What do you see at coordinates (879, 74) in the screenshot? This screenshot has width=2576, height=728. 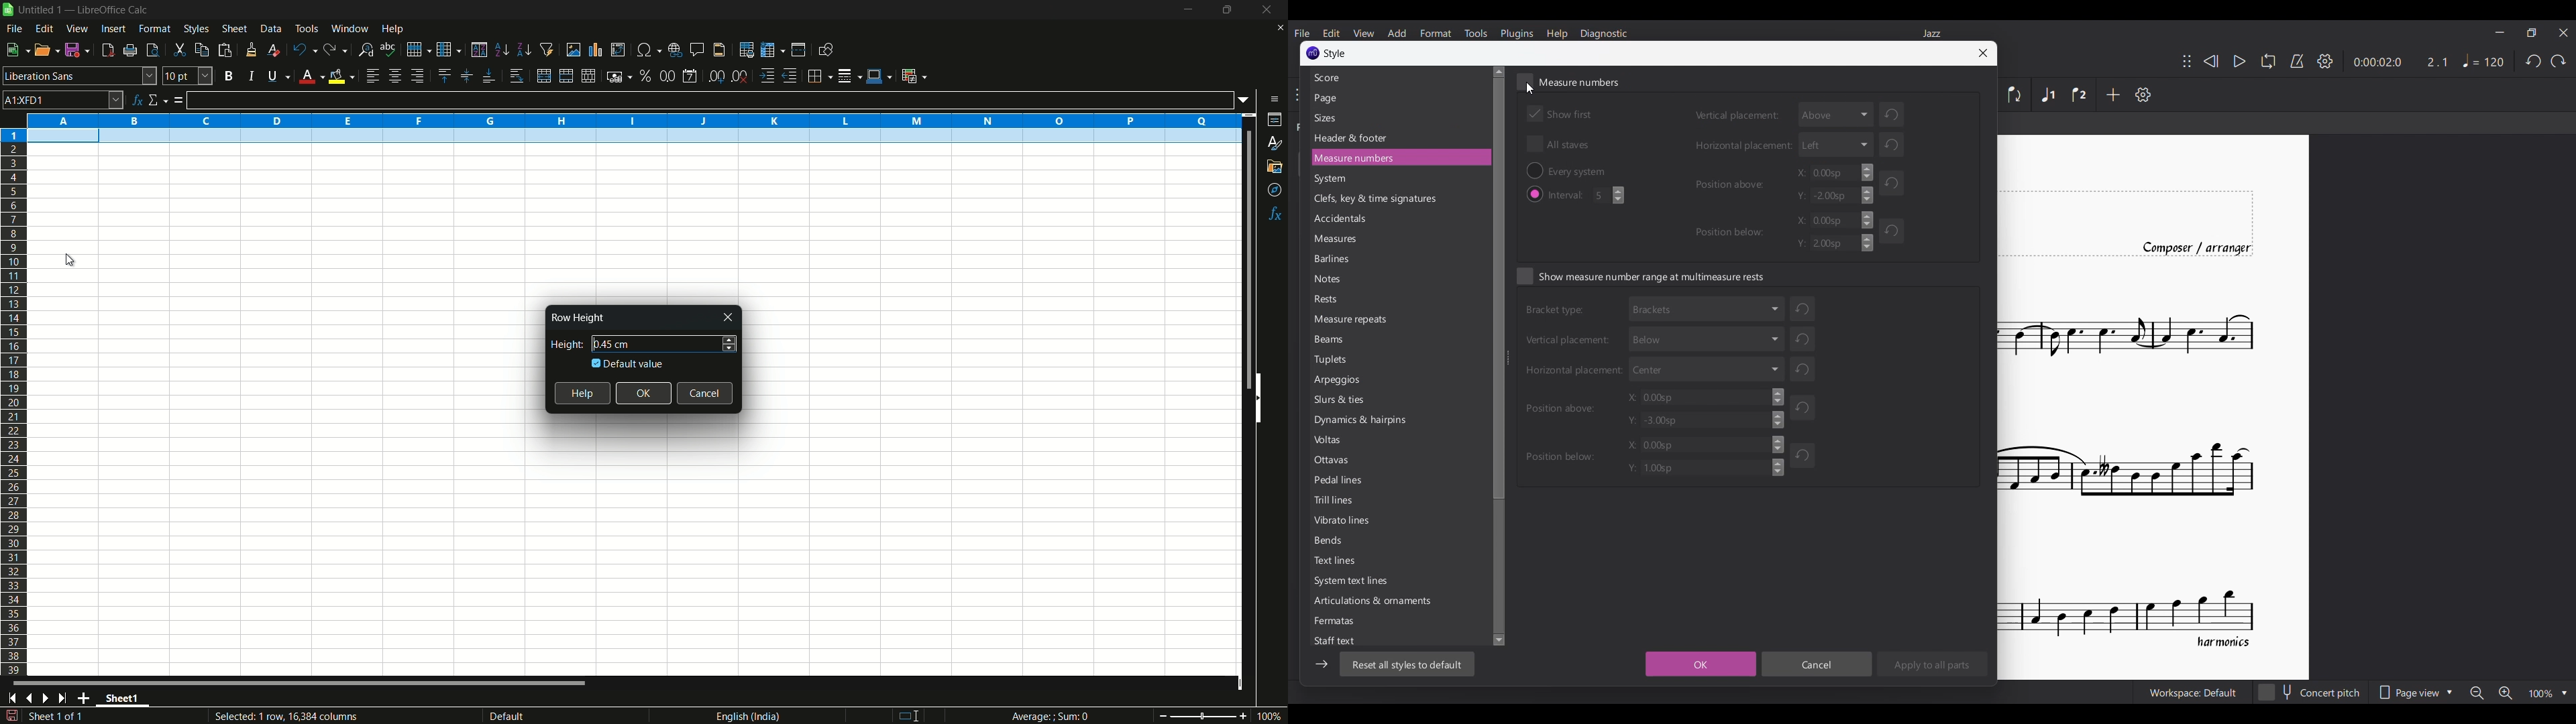 I see `border color` at bounding box center [879, 74].